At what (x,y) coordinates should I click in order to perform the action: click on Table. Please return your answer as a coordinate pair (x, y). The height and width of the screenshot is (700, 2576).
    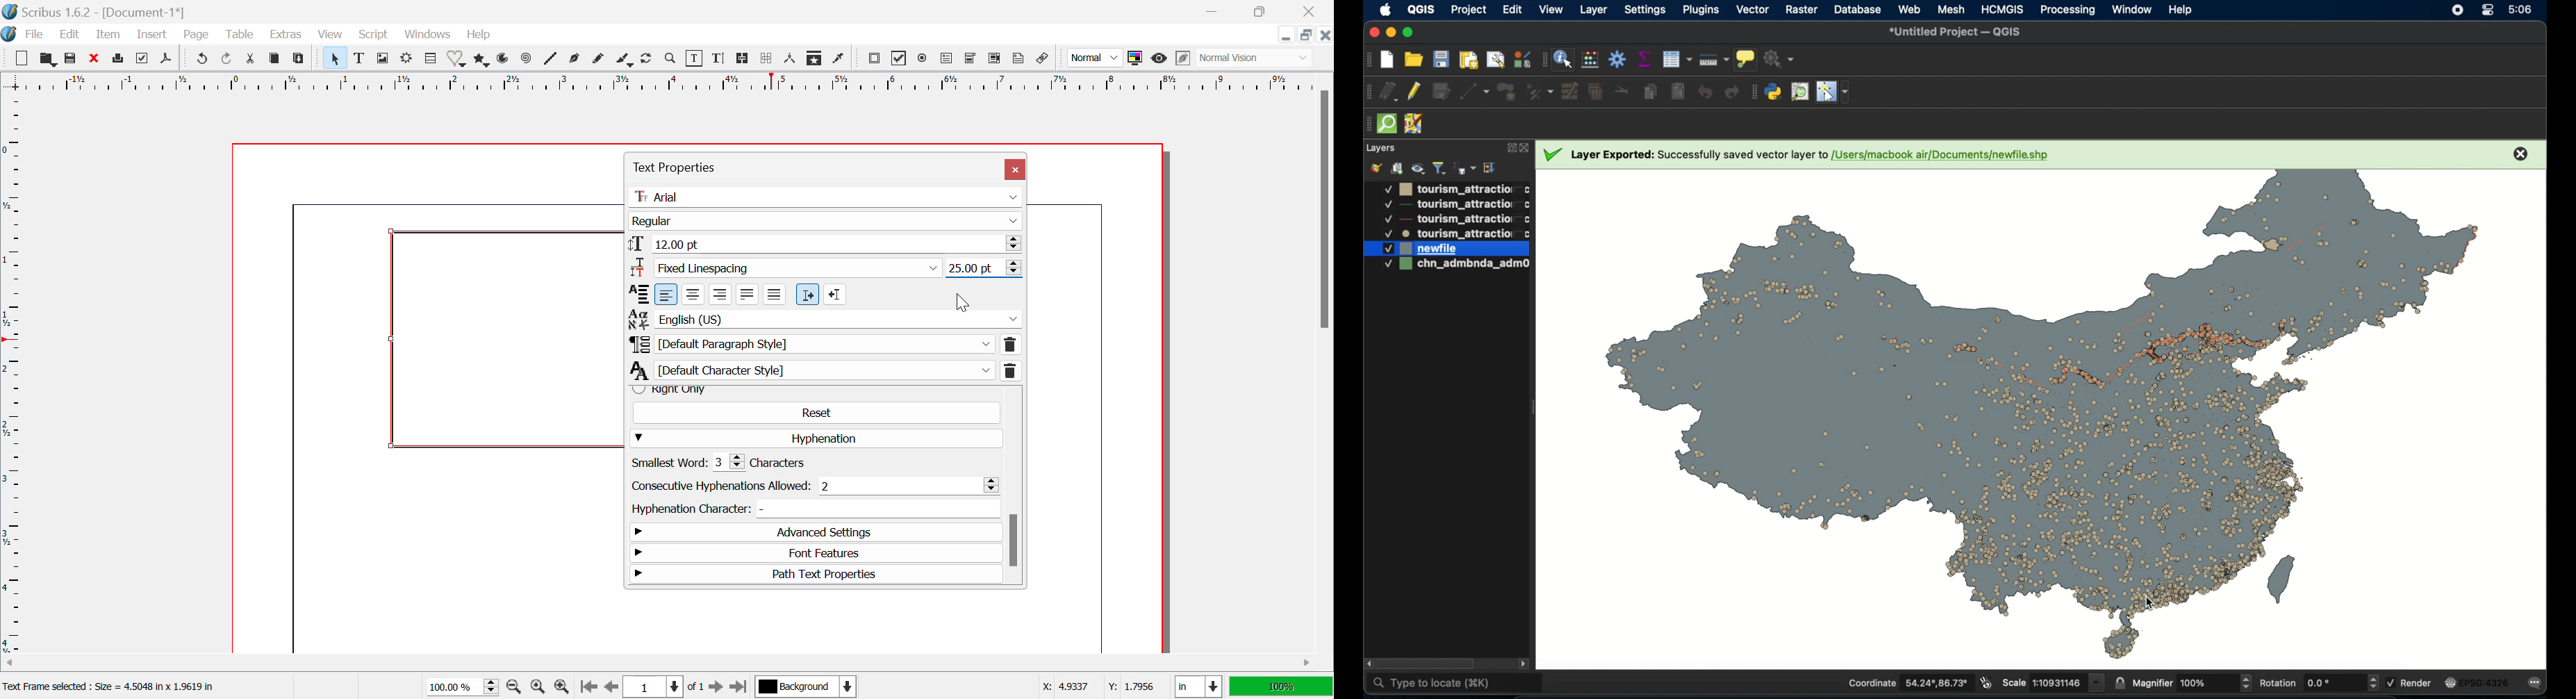
    Looking at the image, I should click on (240, 36).